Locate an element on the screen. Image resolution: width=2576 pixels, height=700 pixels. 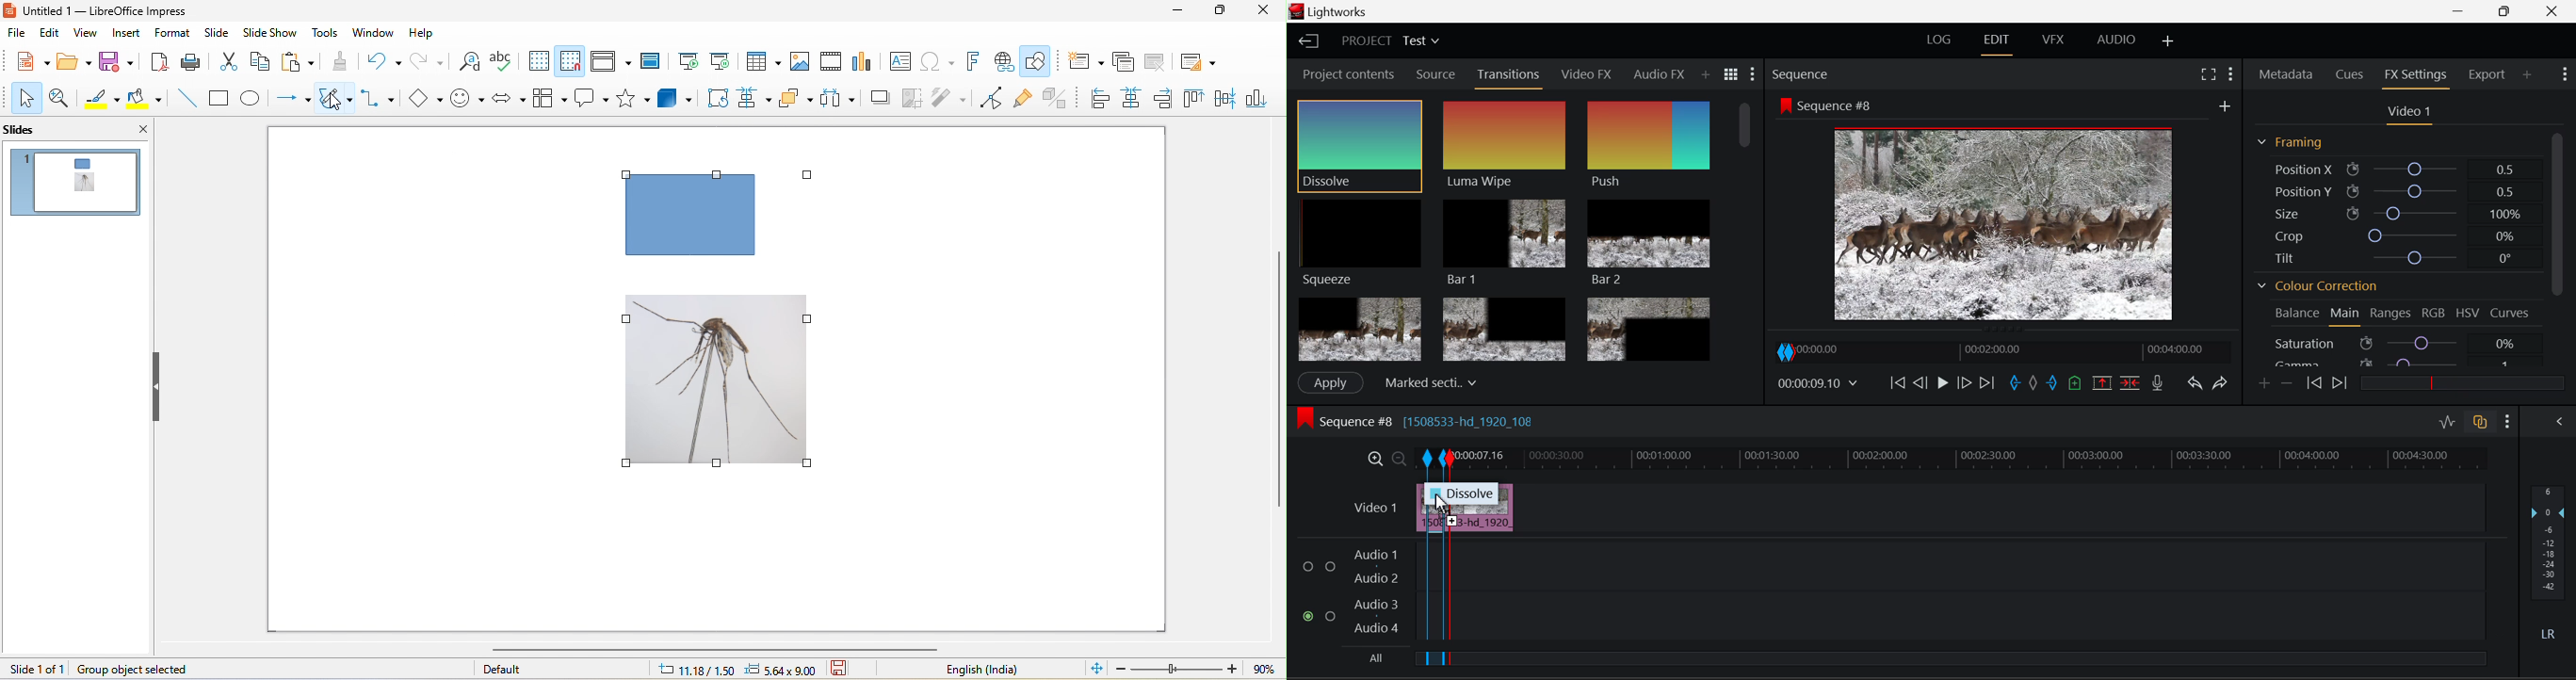
Video FX is located at coordinates (1588, 76).